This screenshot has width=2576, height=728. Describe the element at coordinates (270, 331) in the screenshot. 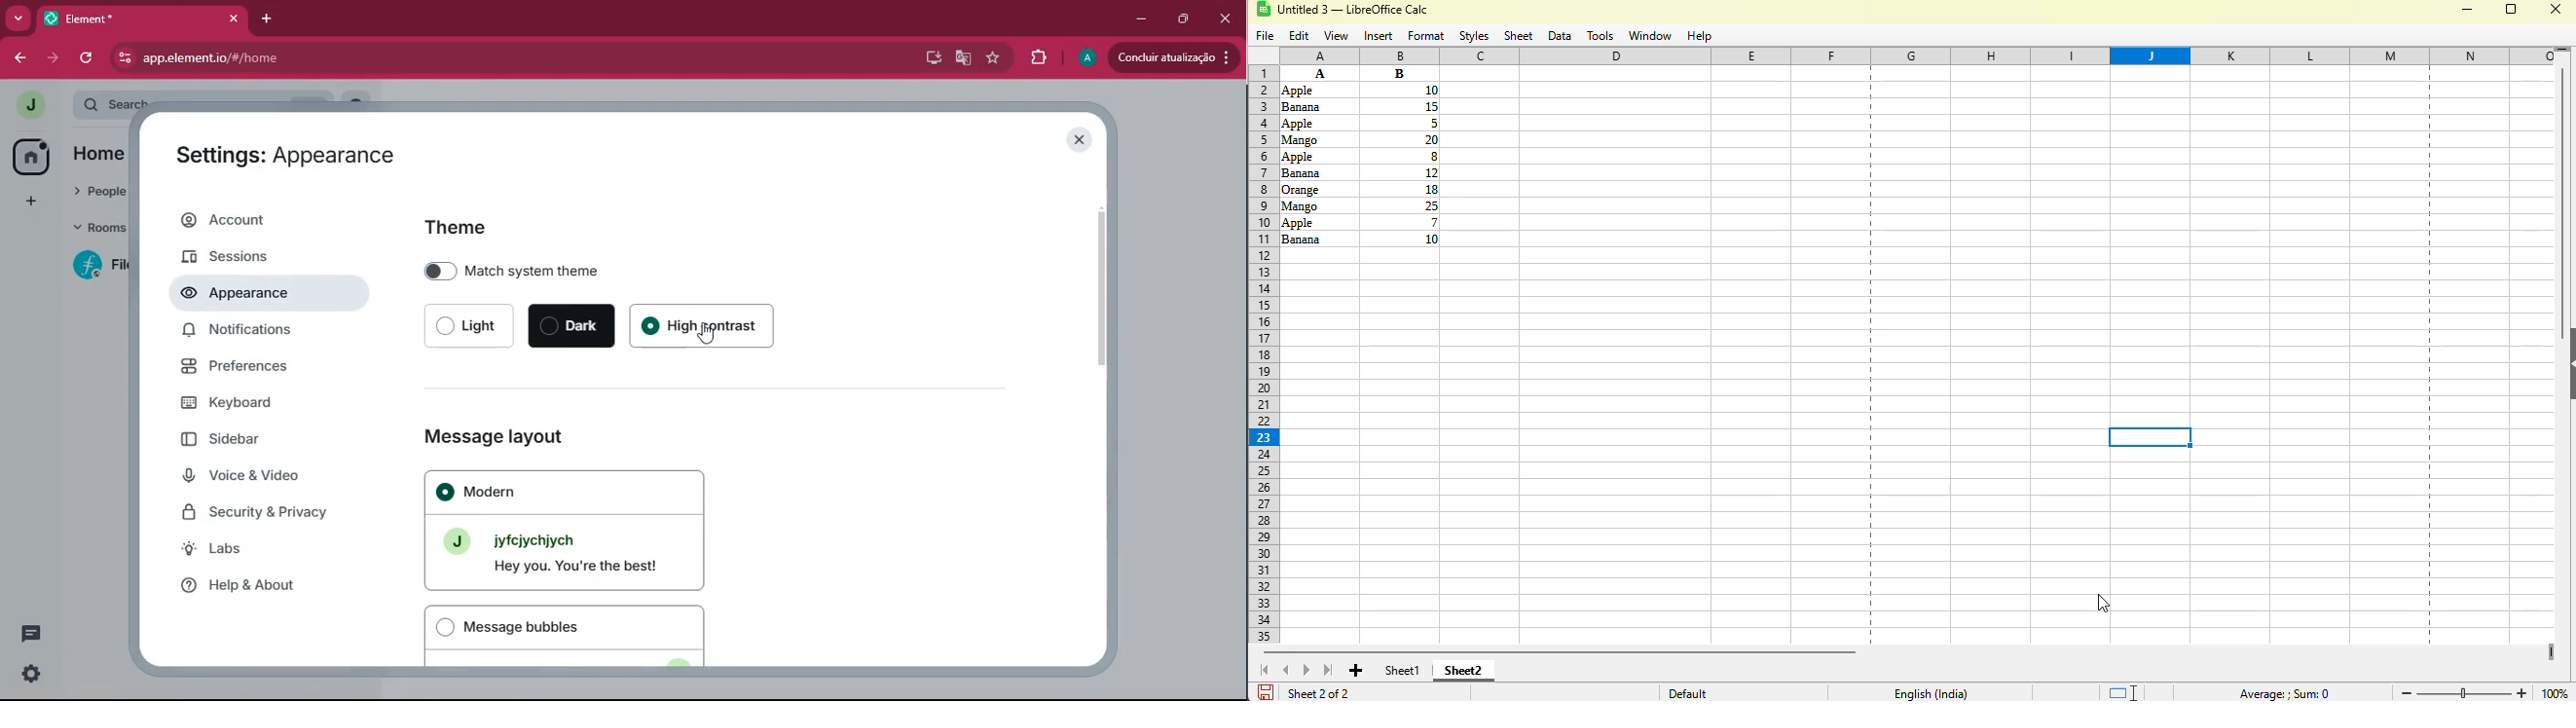

I see `notifications` at that location.